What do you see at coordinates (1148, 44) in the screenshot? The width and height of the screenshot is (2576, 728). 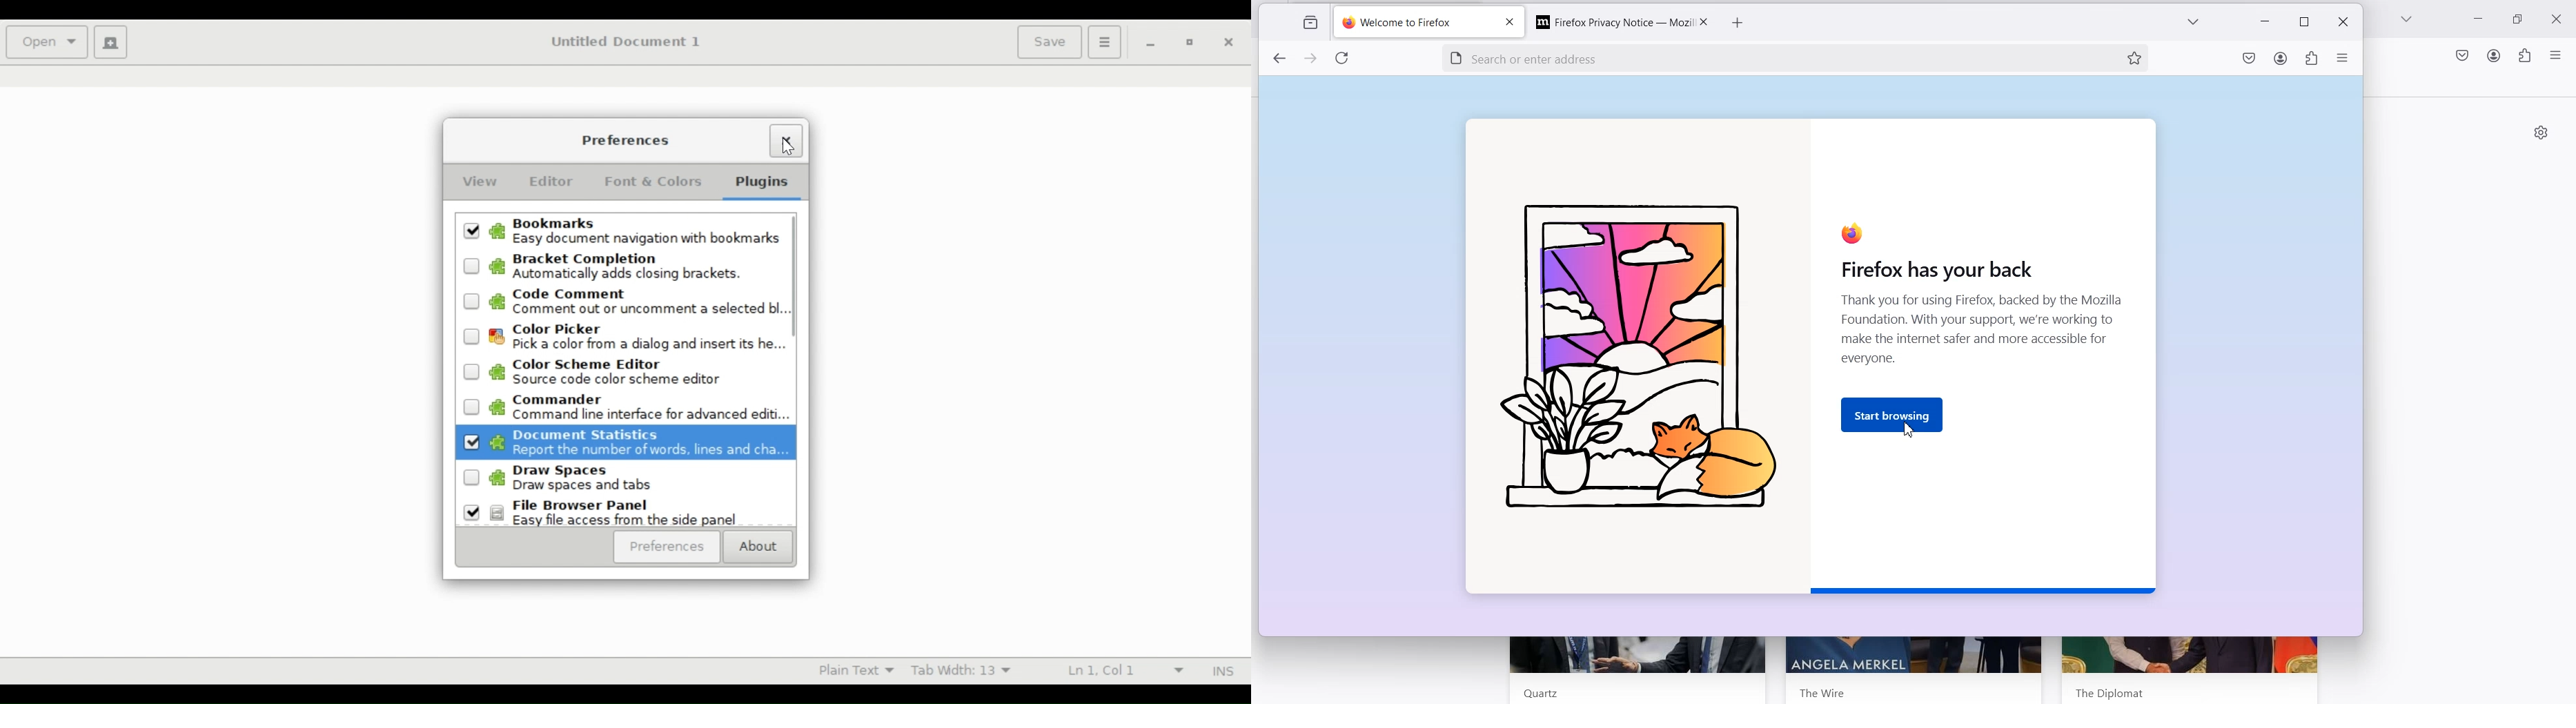 I see `minimize` at bounding box center [1148, 44].